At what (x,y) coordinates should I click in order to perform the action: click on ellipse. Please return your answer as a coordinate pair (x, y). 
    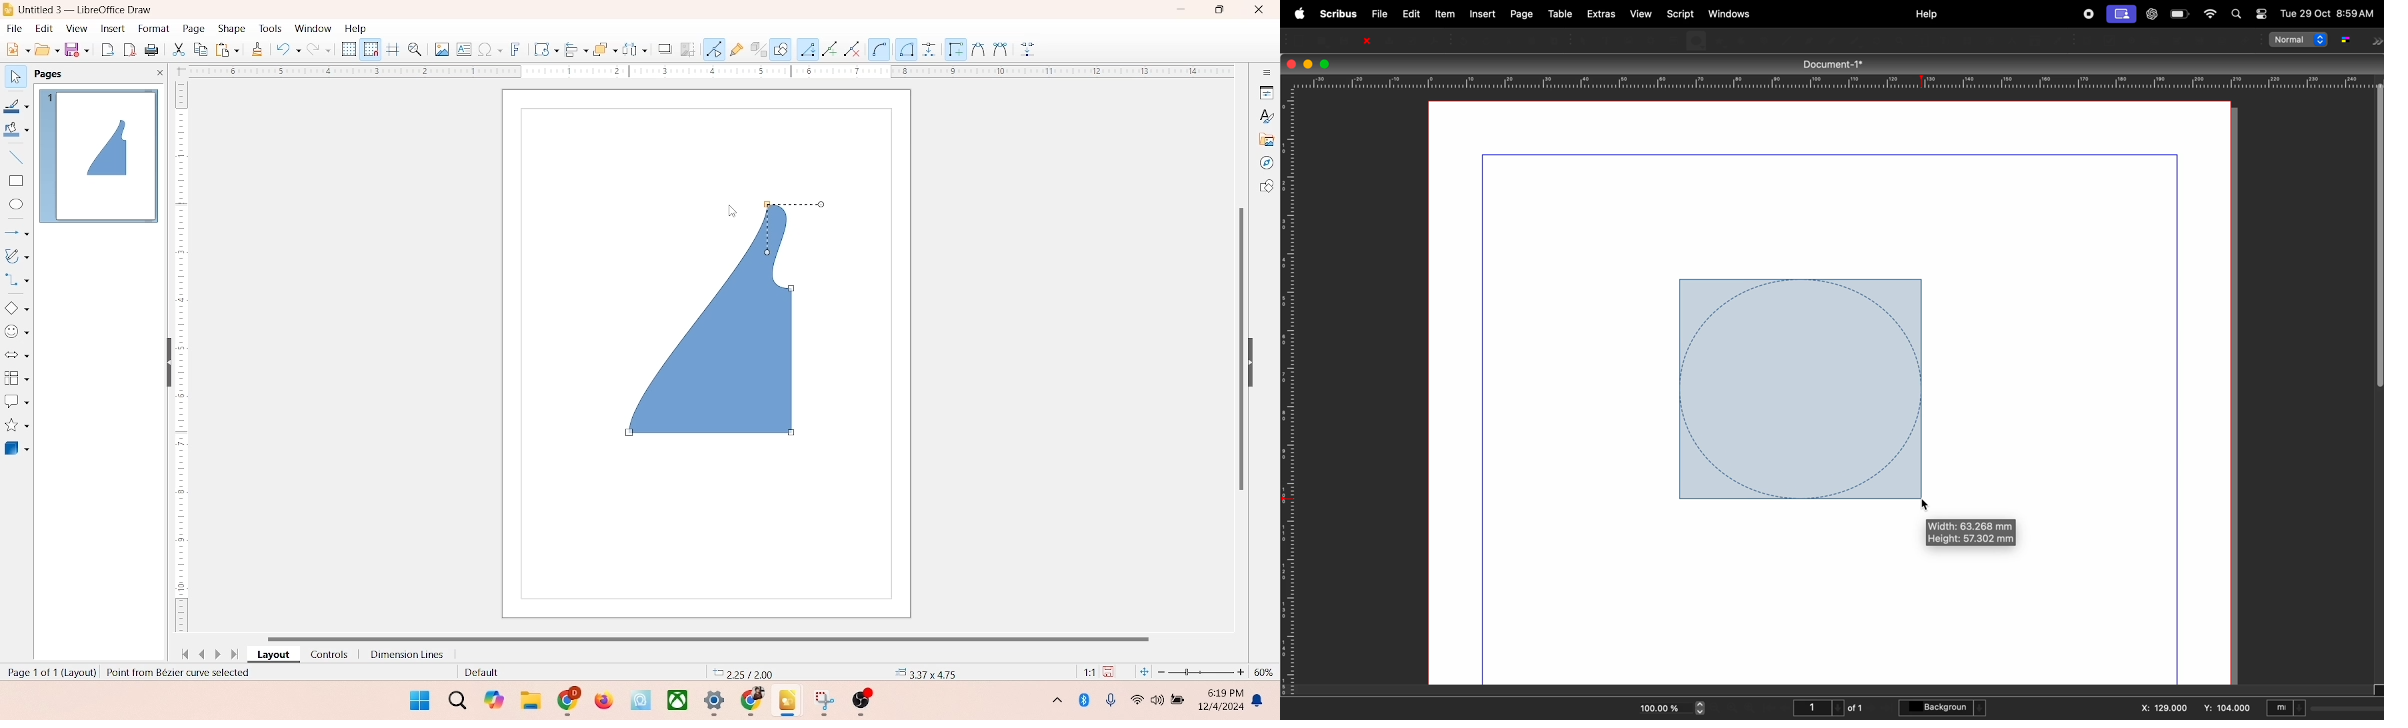
    Looking at the image, I should click on (16, 205).